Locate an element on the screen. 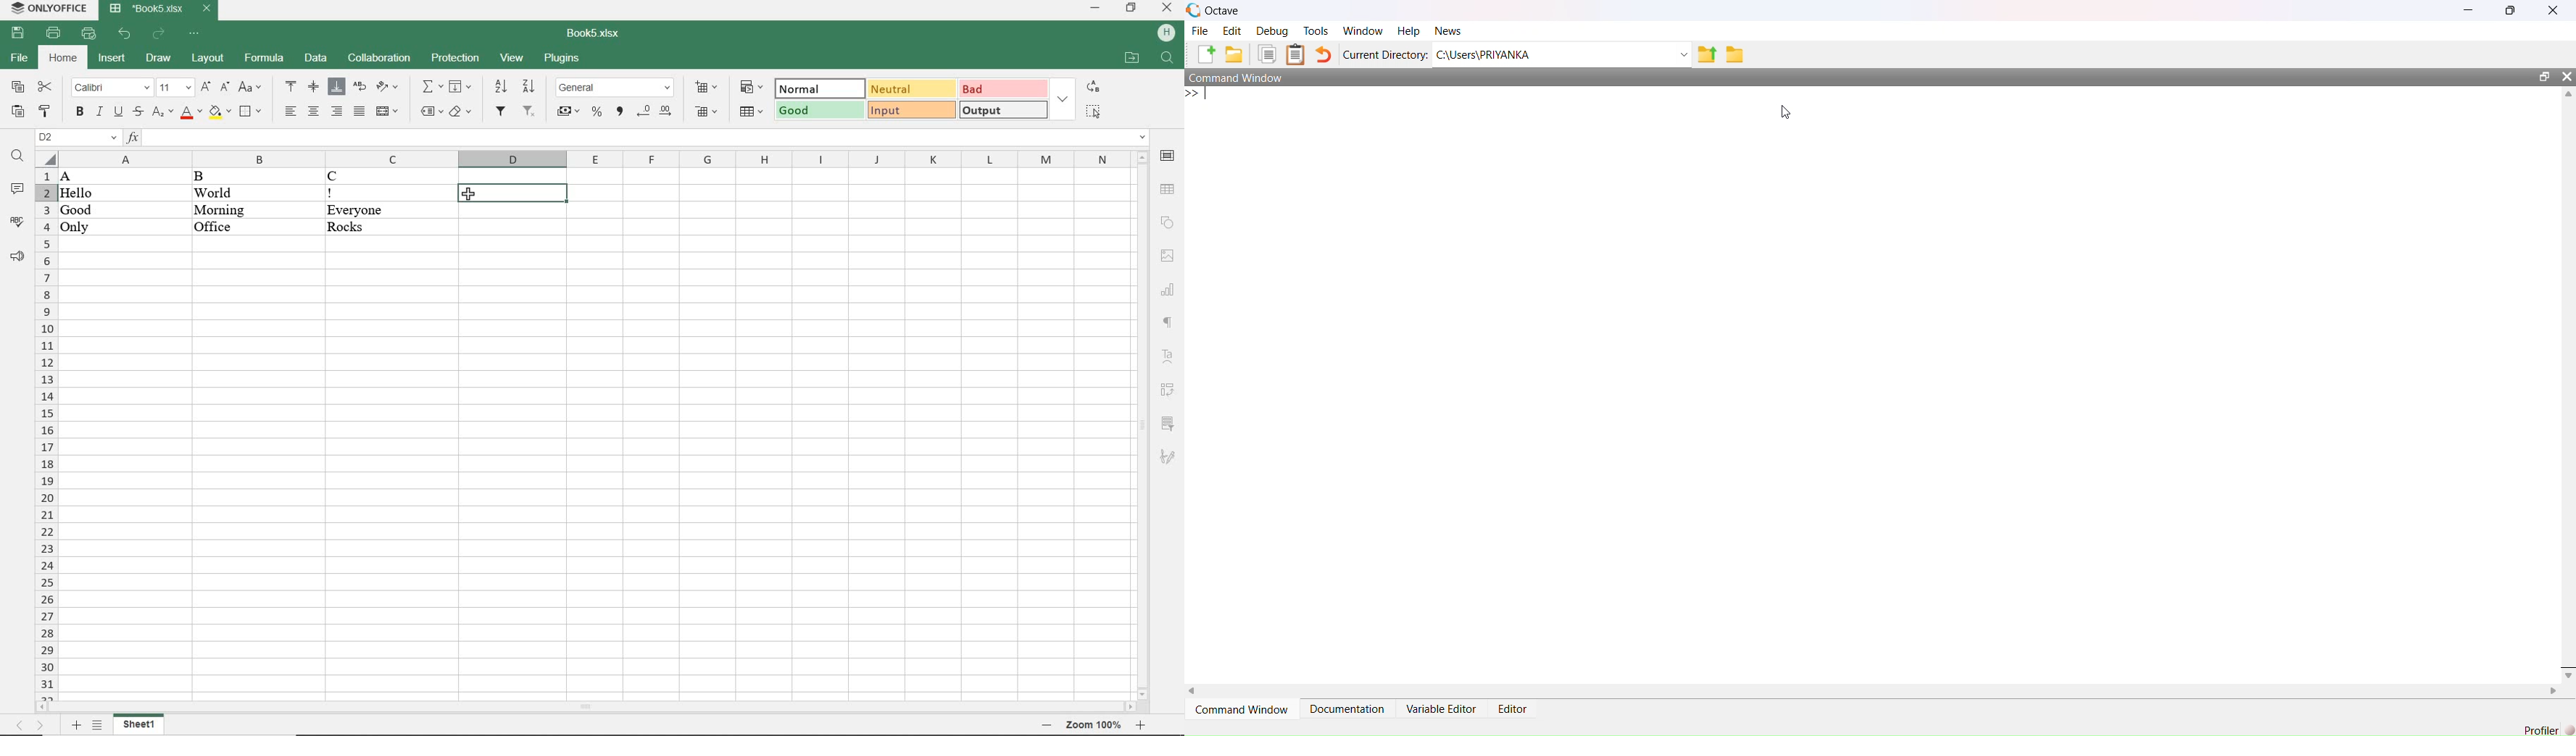 The width and height of the screenshot is (2576, 756). cell settings is located at coordinates (1168, 156).